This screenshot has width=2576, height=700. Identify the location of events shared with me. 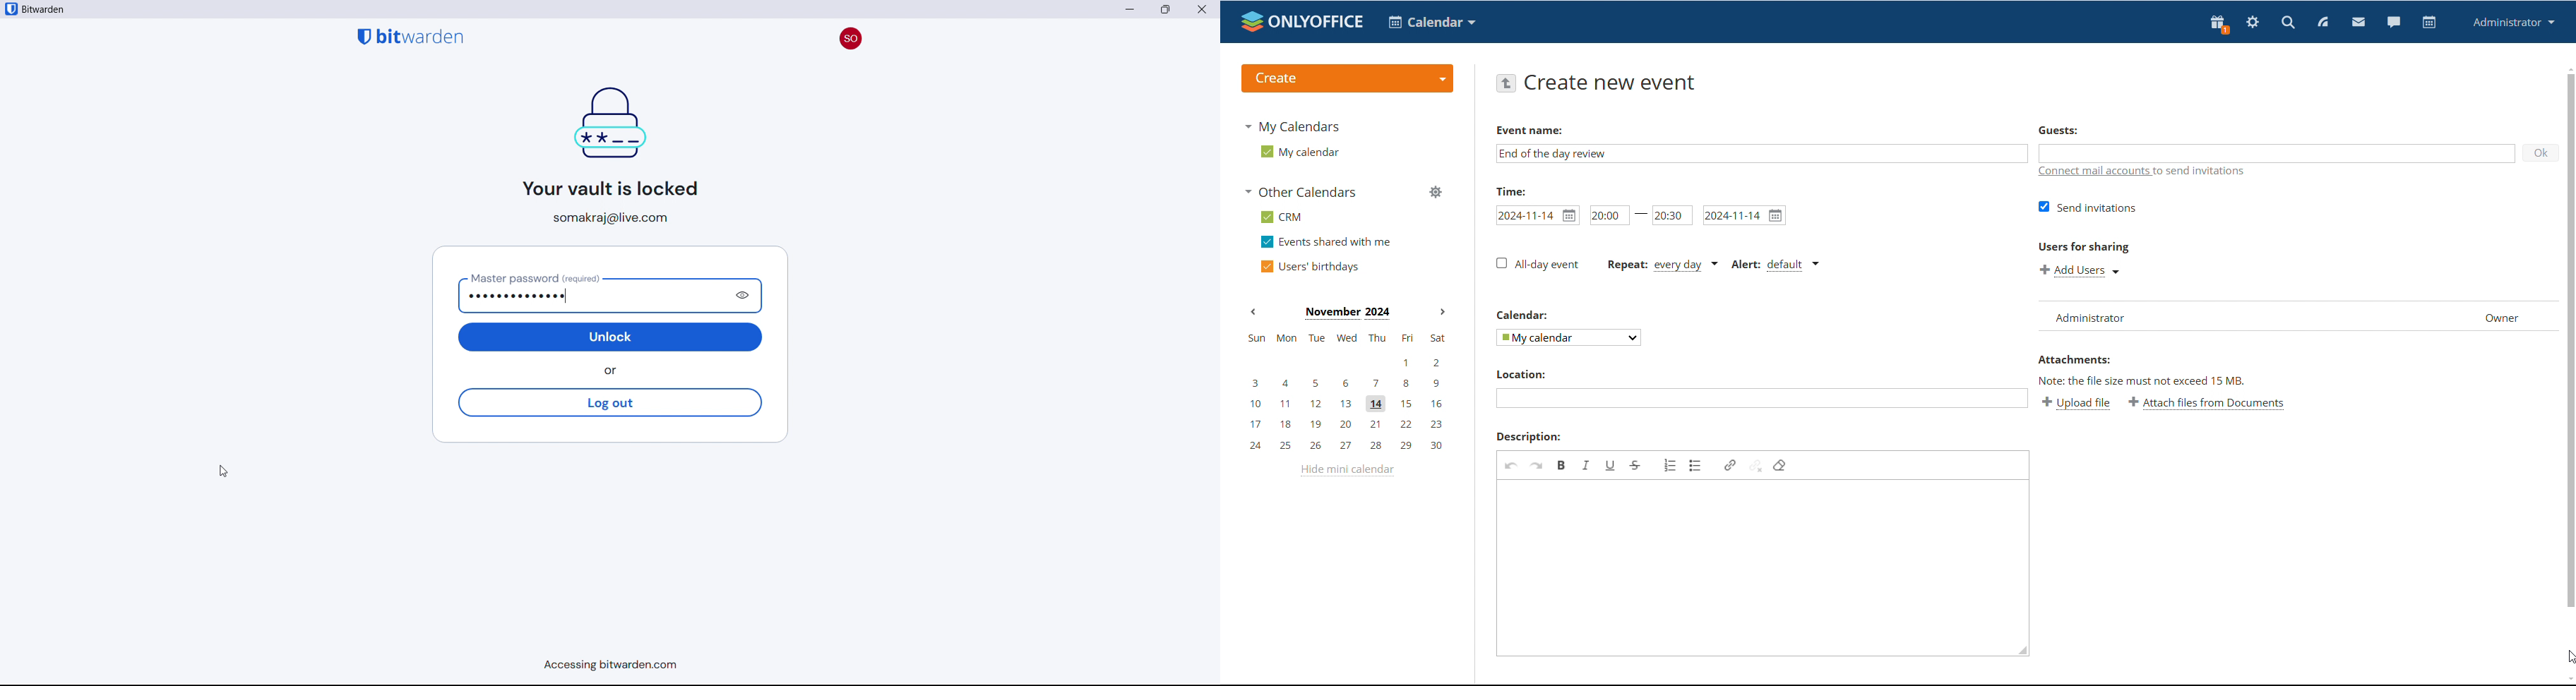
(1328, 241).